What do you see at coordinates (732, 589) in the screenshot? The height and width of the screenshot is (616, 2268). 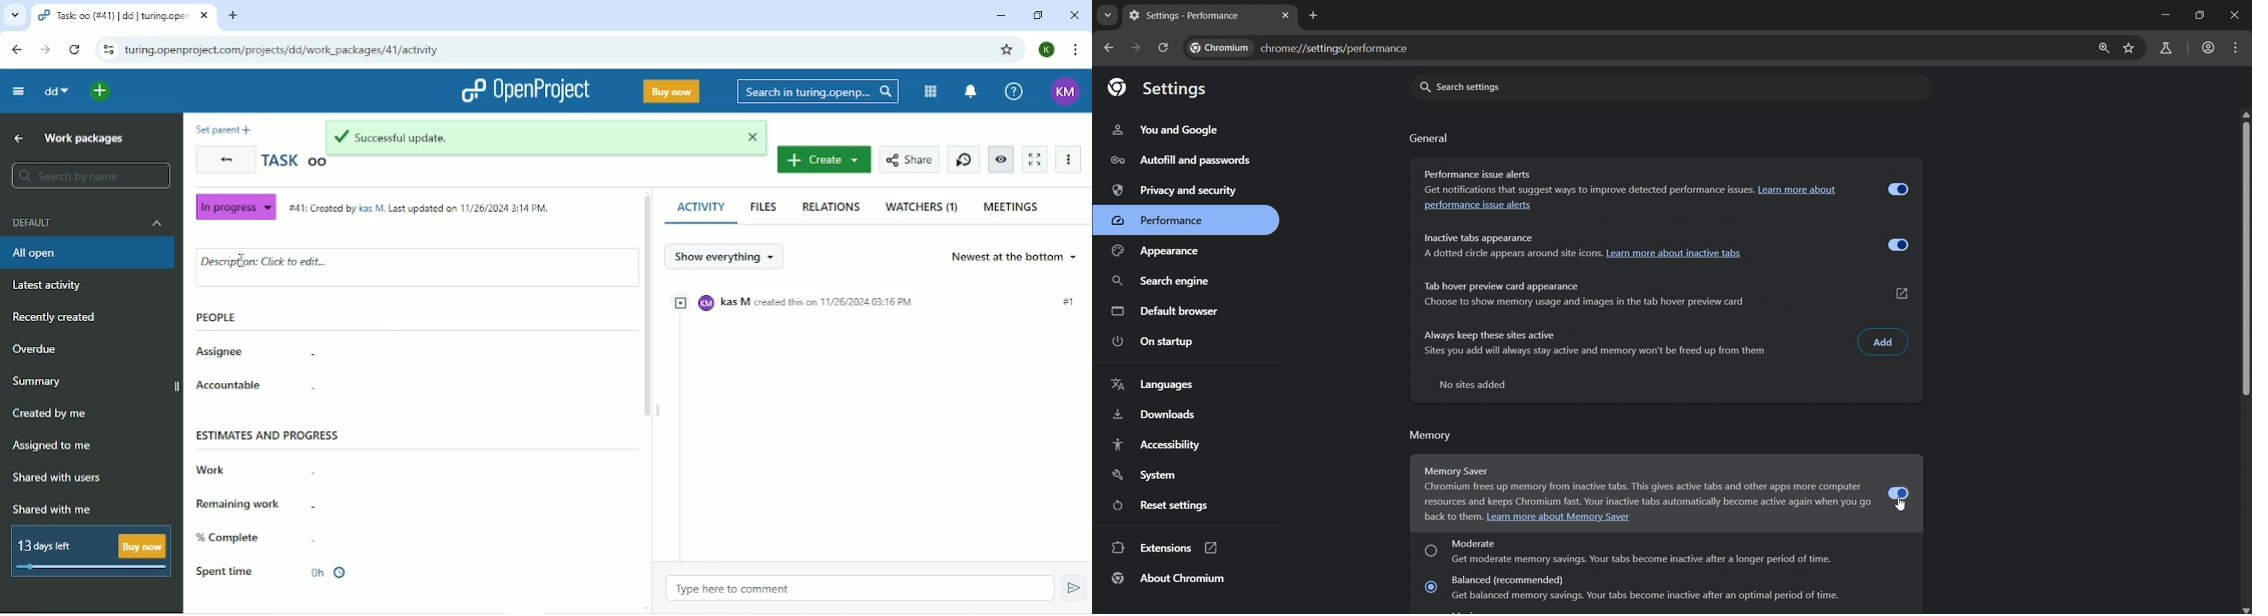 I see `Type here to comment` at bounding box center [732, 589].